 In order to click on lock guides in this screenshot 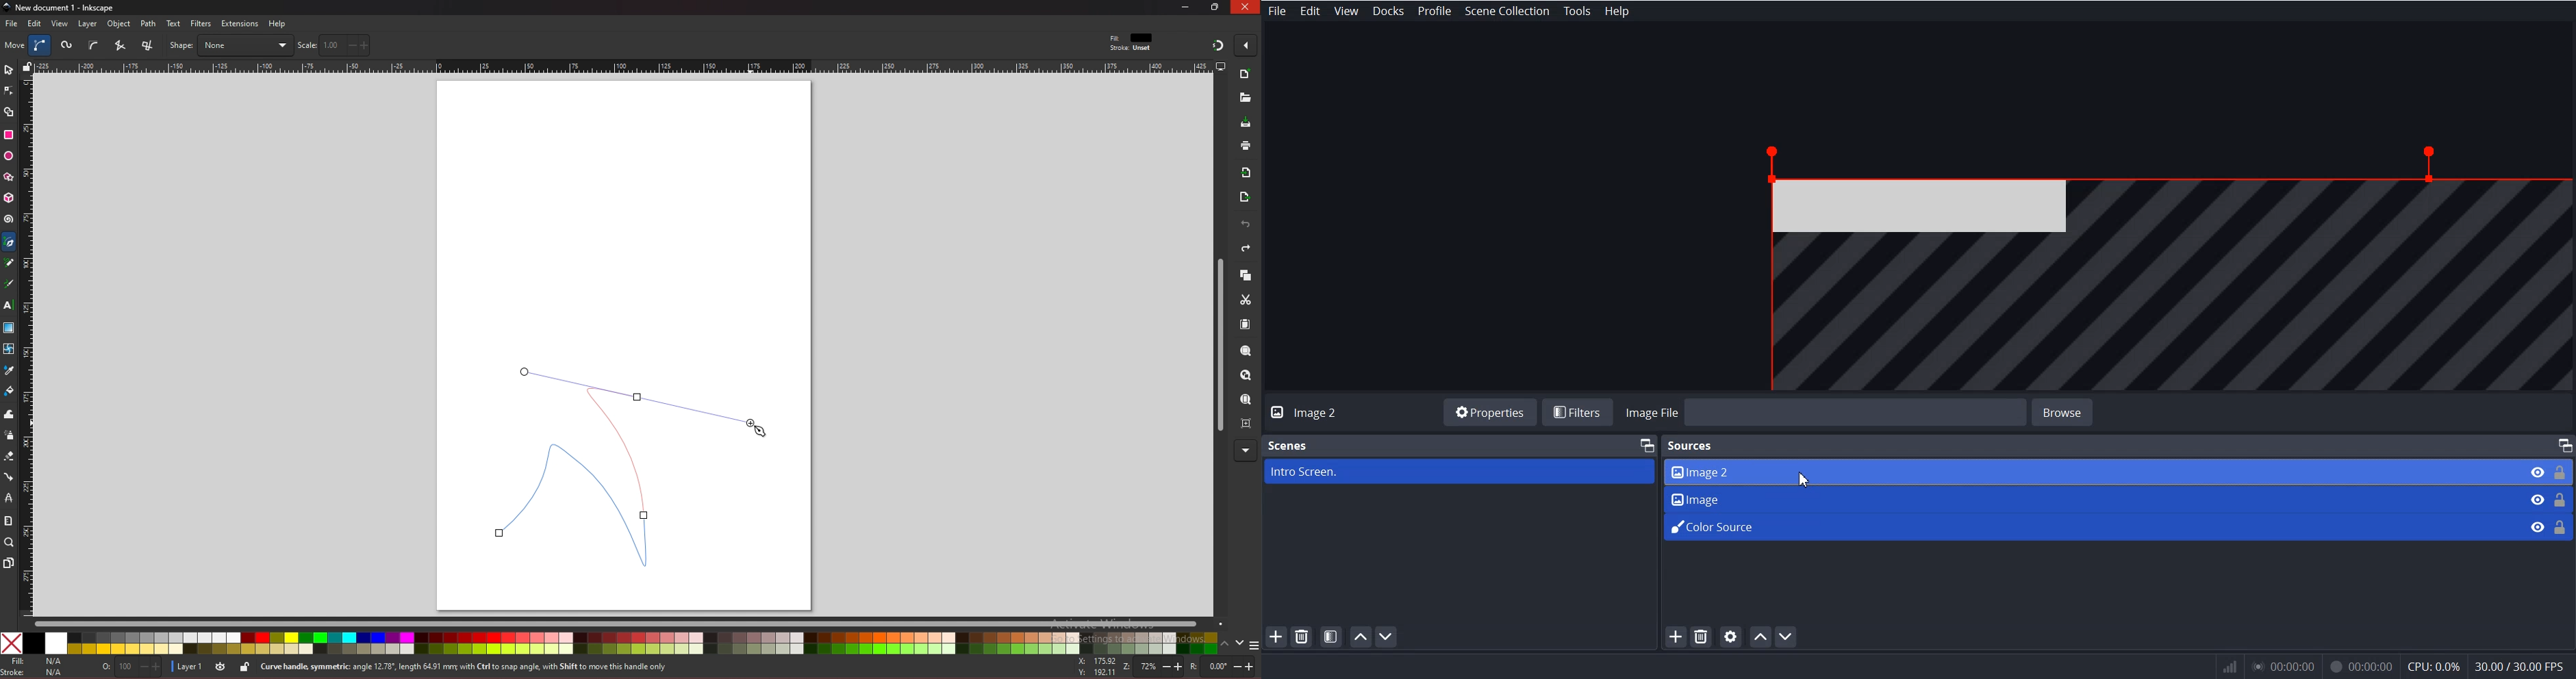, I will do `click(27, 66)`.